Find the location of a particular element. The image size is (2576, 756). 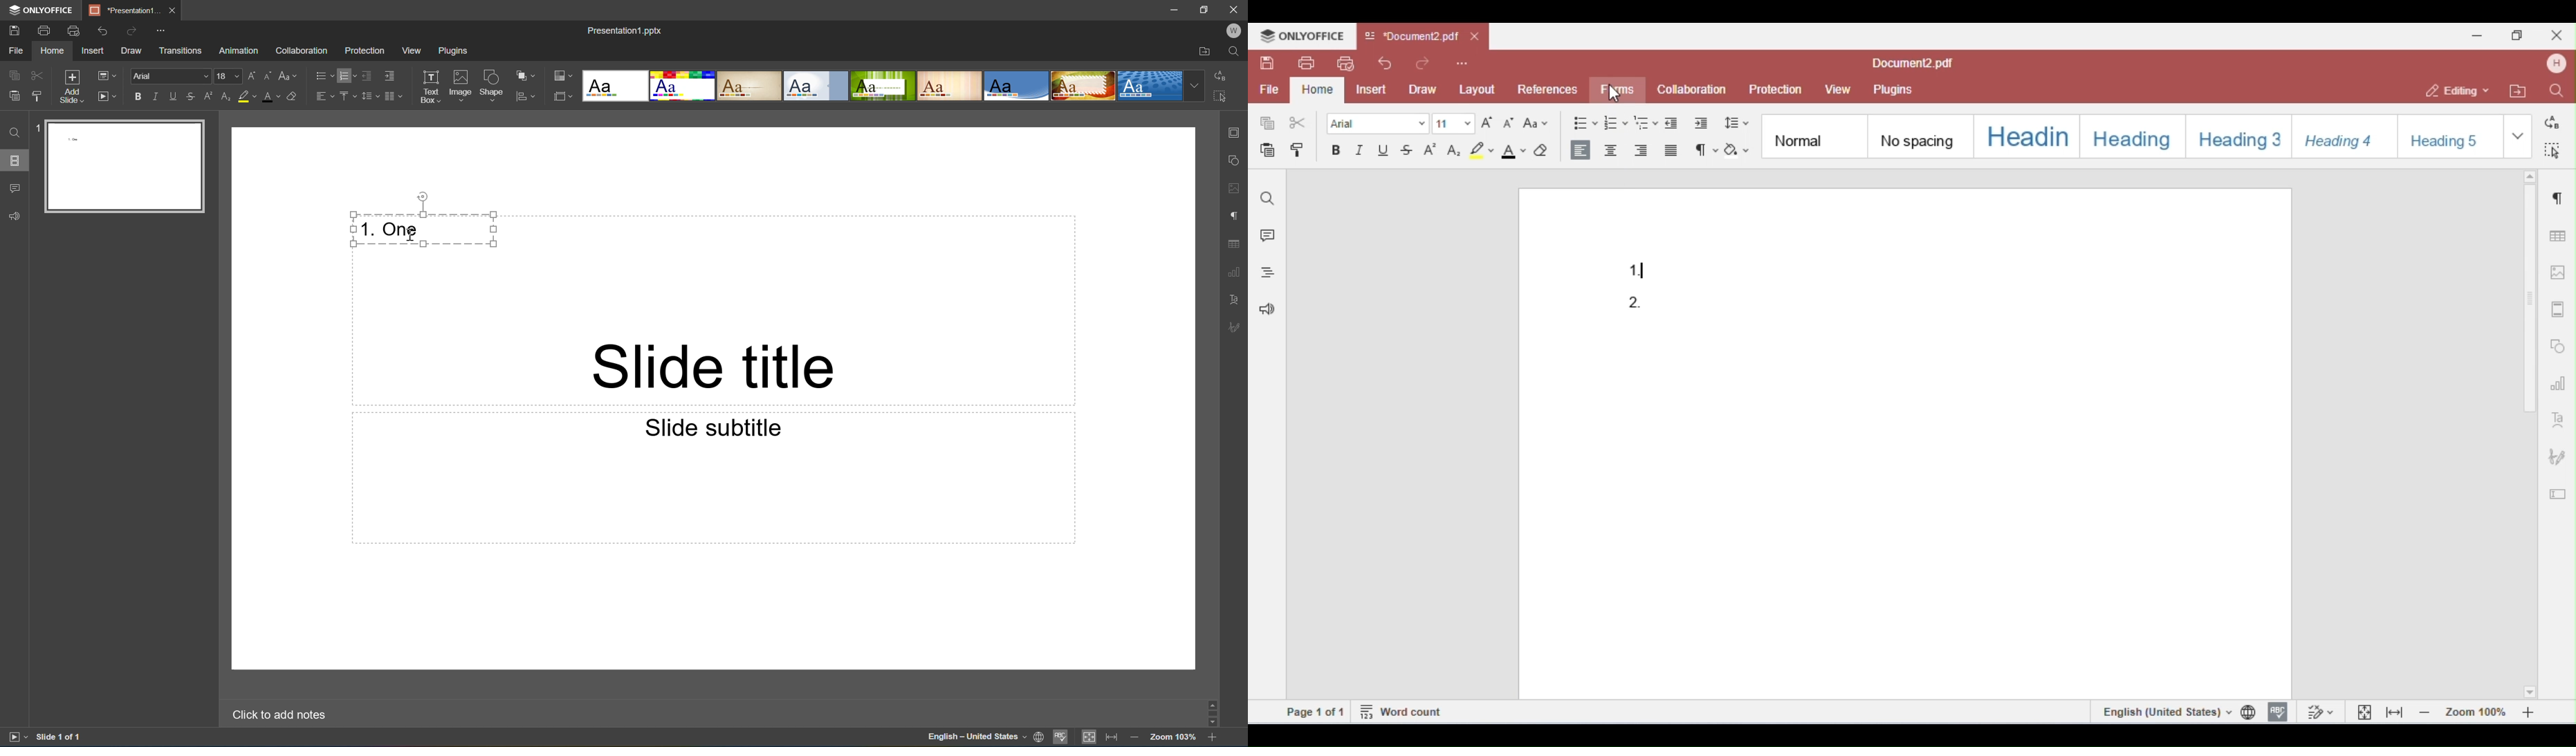

Font is located at coordinates (172, 76).